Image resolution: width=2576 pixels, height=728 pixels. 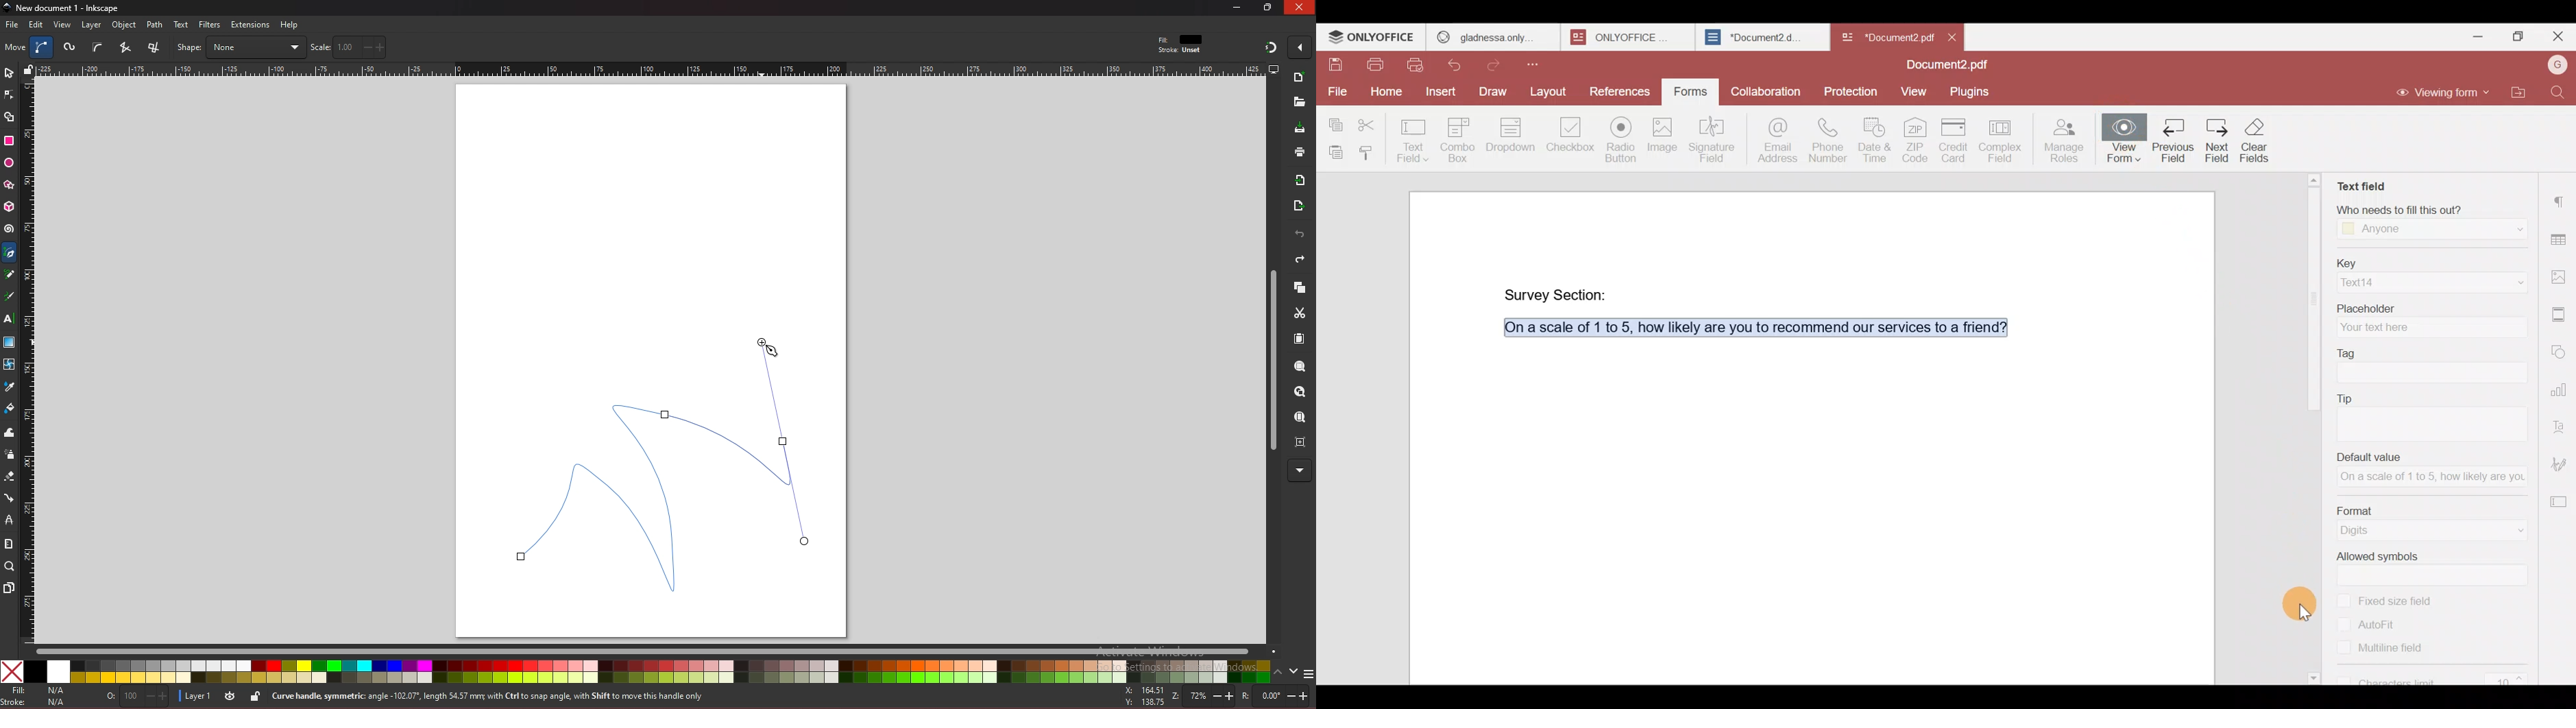 What do you see at coordinates (156, 48) in the screenshot?
I see `sequence of paraxial line segments` at bounding box center [156, 48].